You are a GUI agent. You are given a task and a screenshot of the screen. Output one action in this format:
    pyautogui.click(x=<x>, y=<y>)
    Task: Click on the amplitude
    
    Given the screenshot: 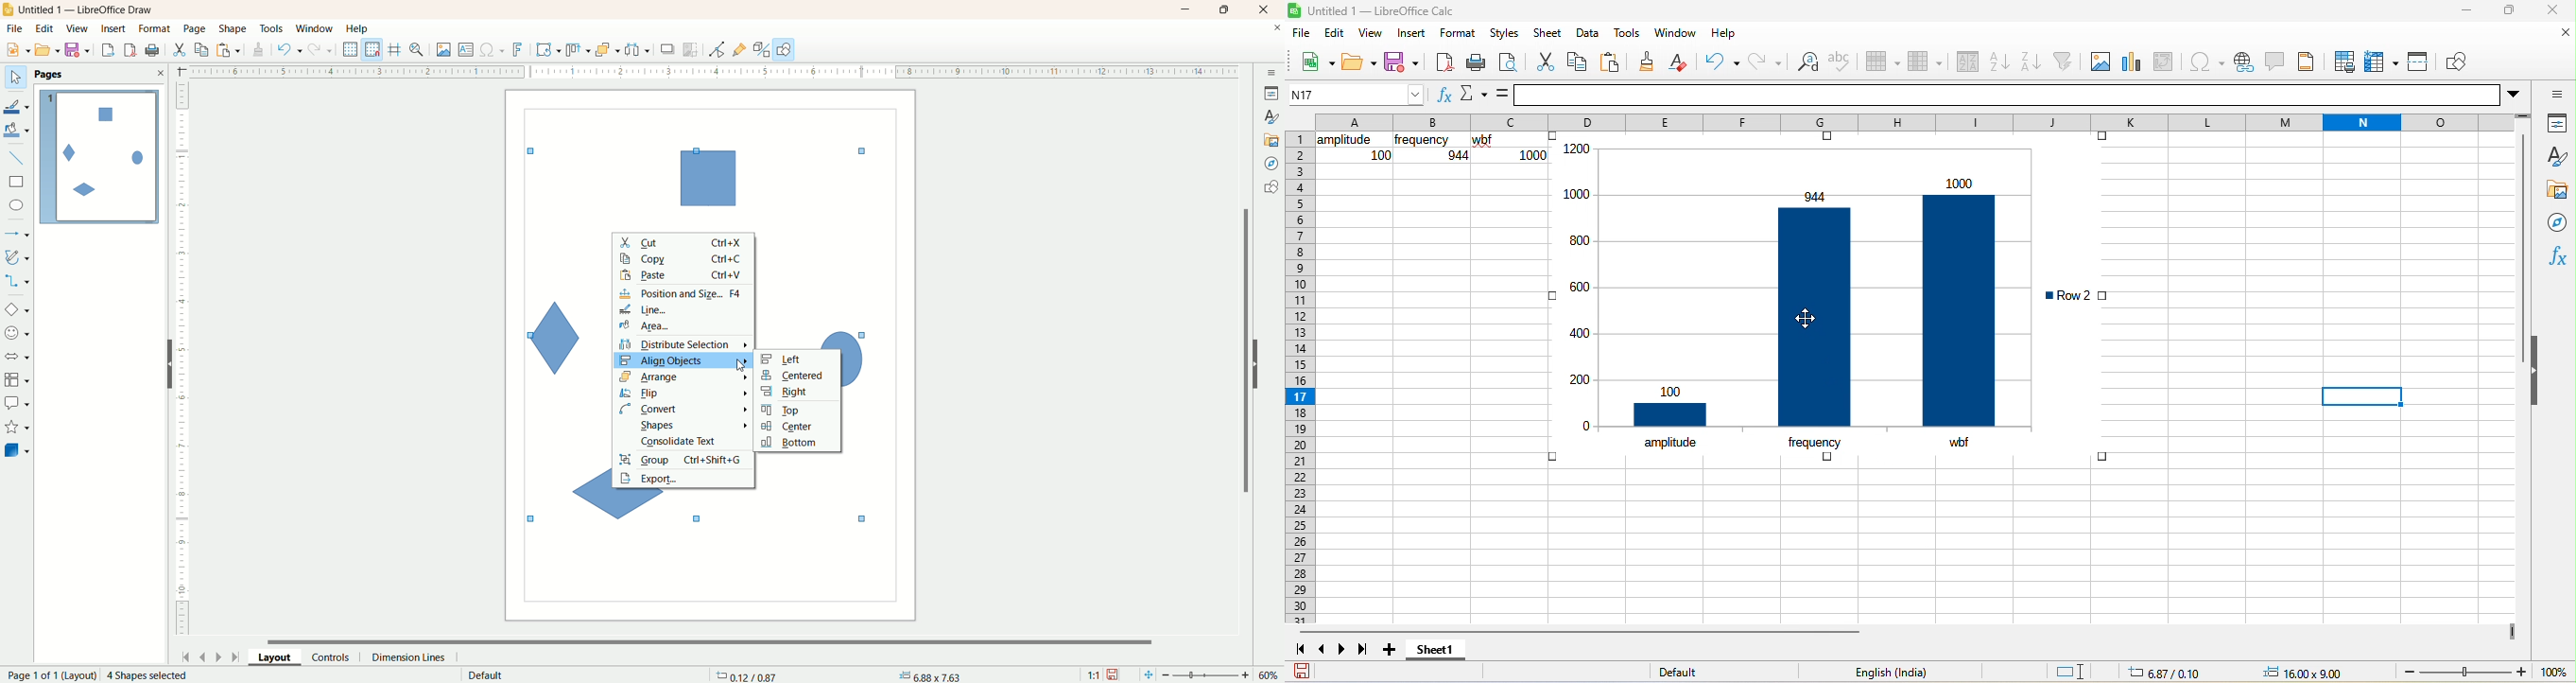 What is the action you would take?
    pyautogui.click(x=1671, y=442)
    